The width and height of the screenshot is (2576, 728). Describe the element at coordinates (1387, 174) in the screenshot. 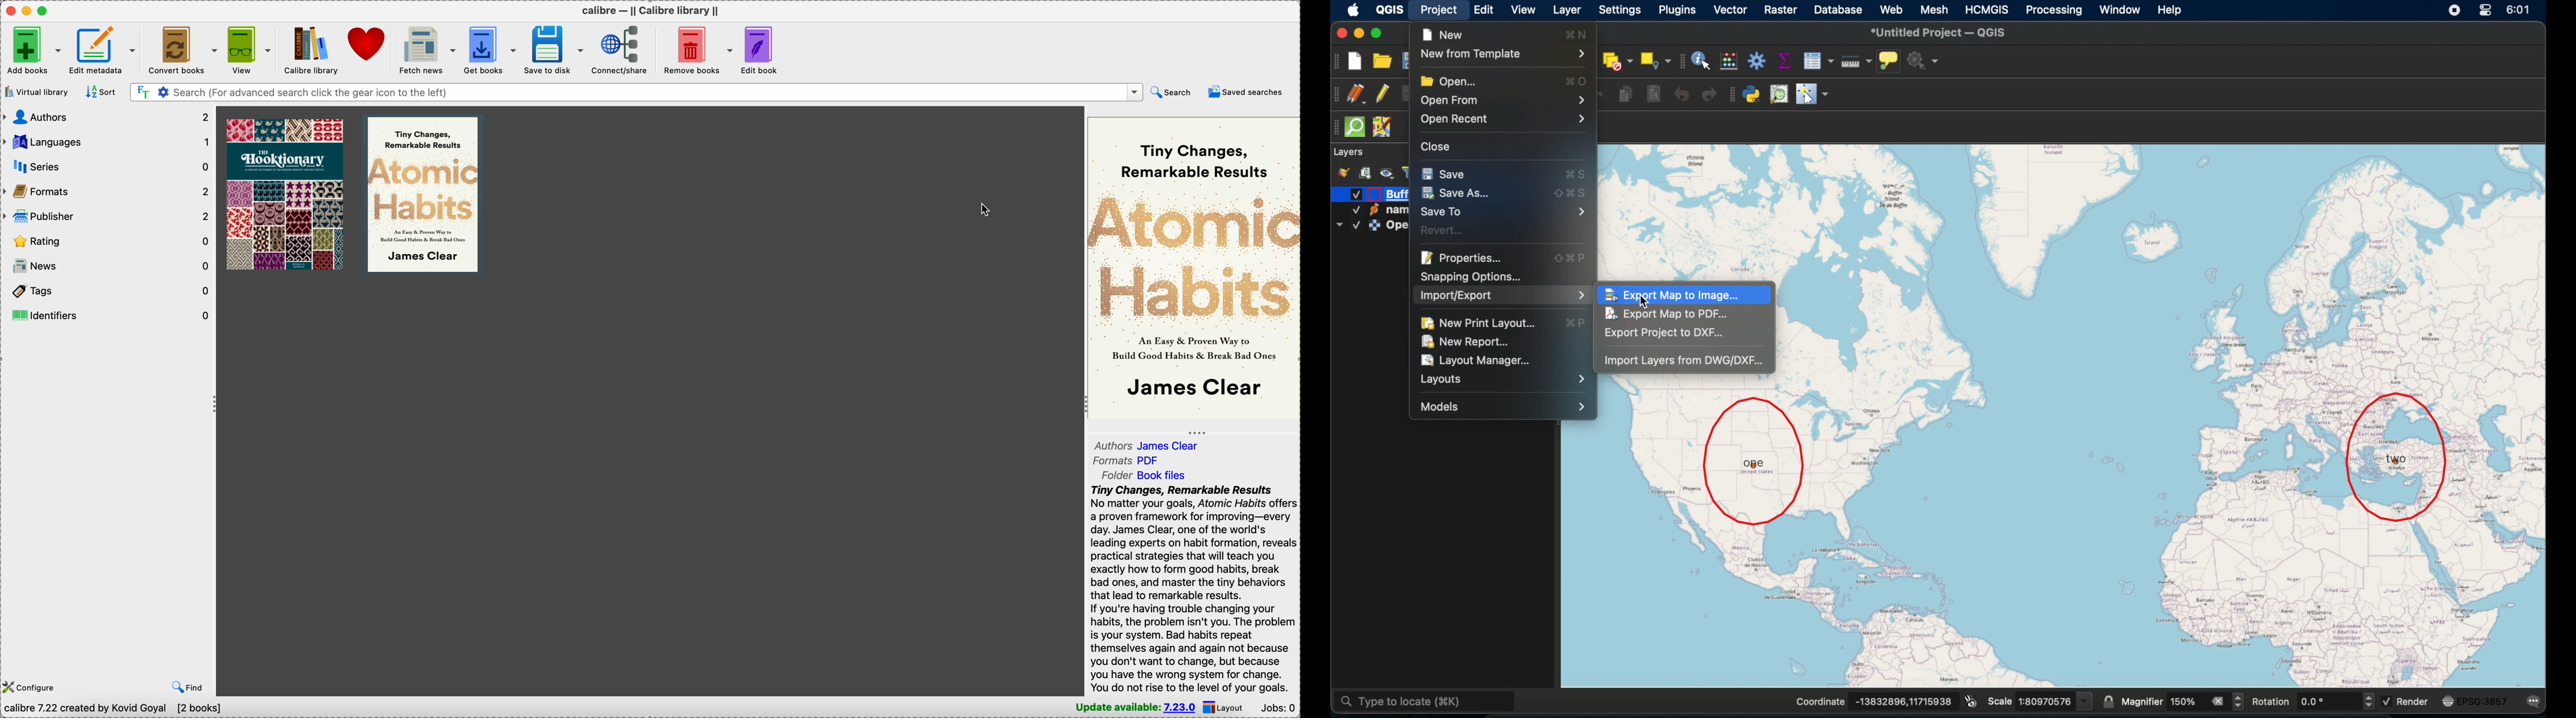

I see `manage map theme` at that location.